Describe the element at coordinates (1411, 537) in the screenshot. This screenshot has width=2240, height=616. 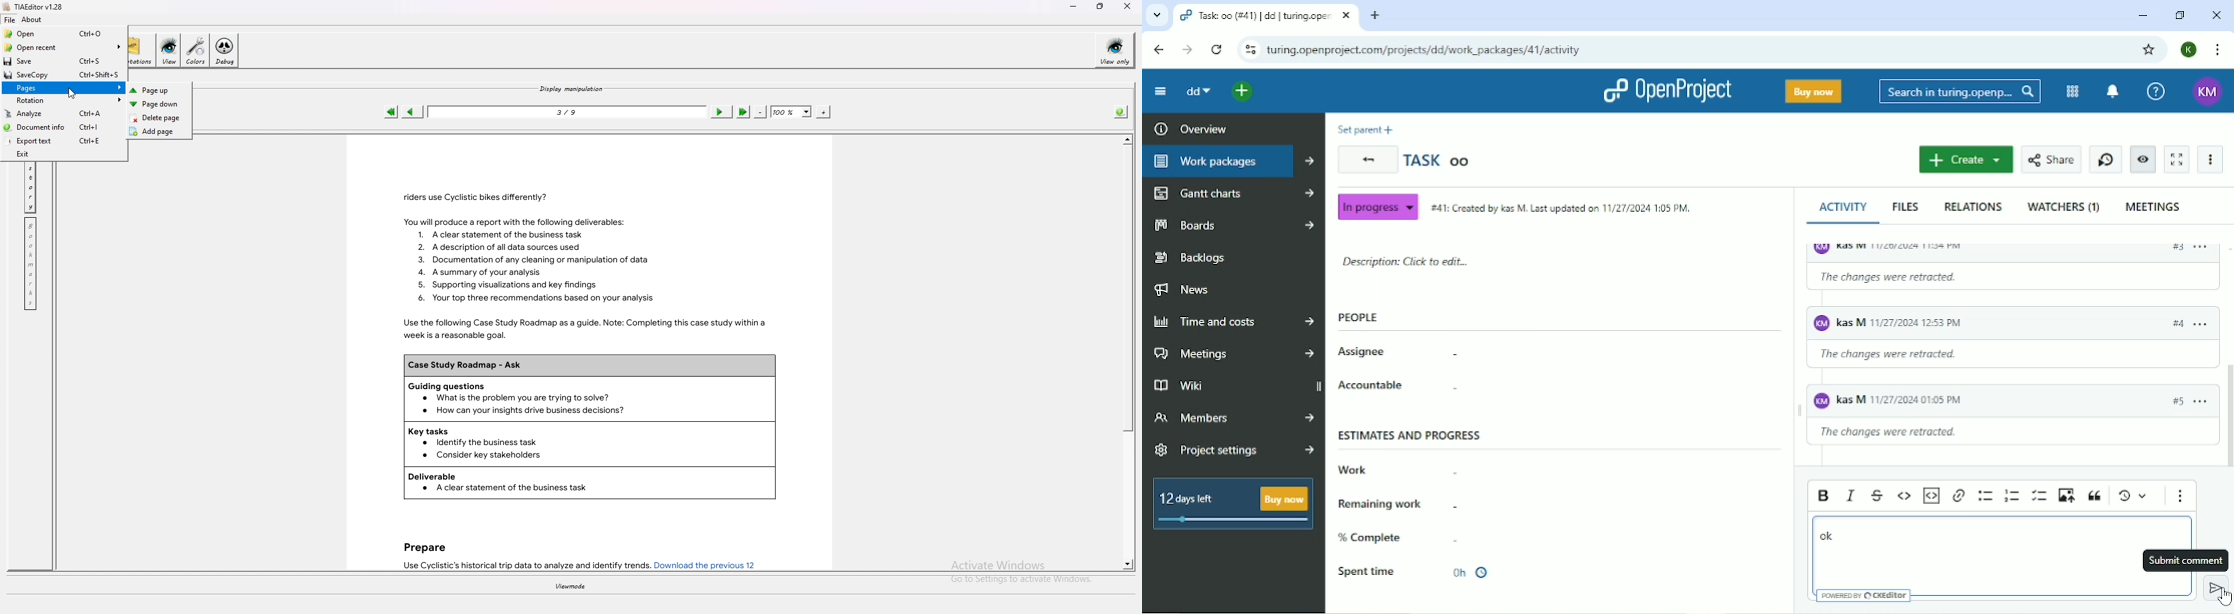
I see `% Complete` at that location.